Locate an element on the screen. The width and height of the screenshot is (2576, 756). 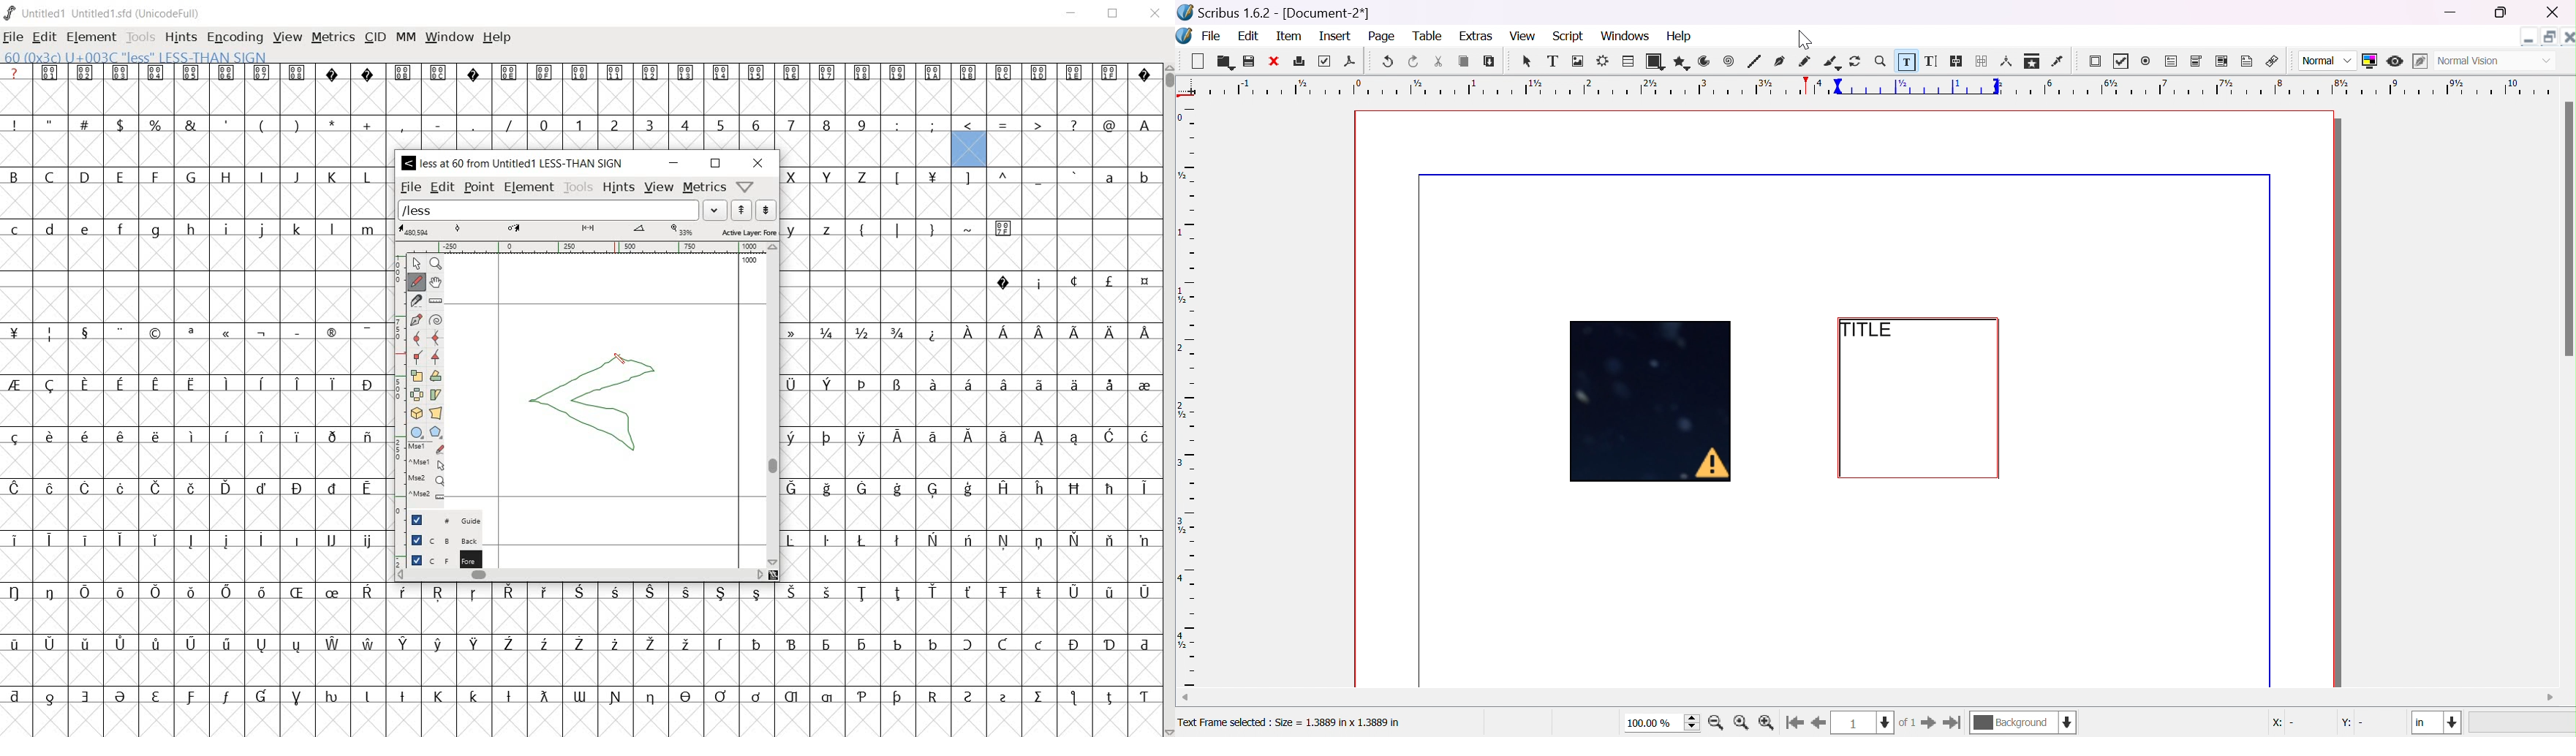
unlink text frames is located at coordinates (1982, 61).